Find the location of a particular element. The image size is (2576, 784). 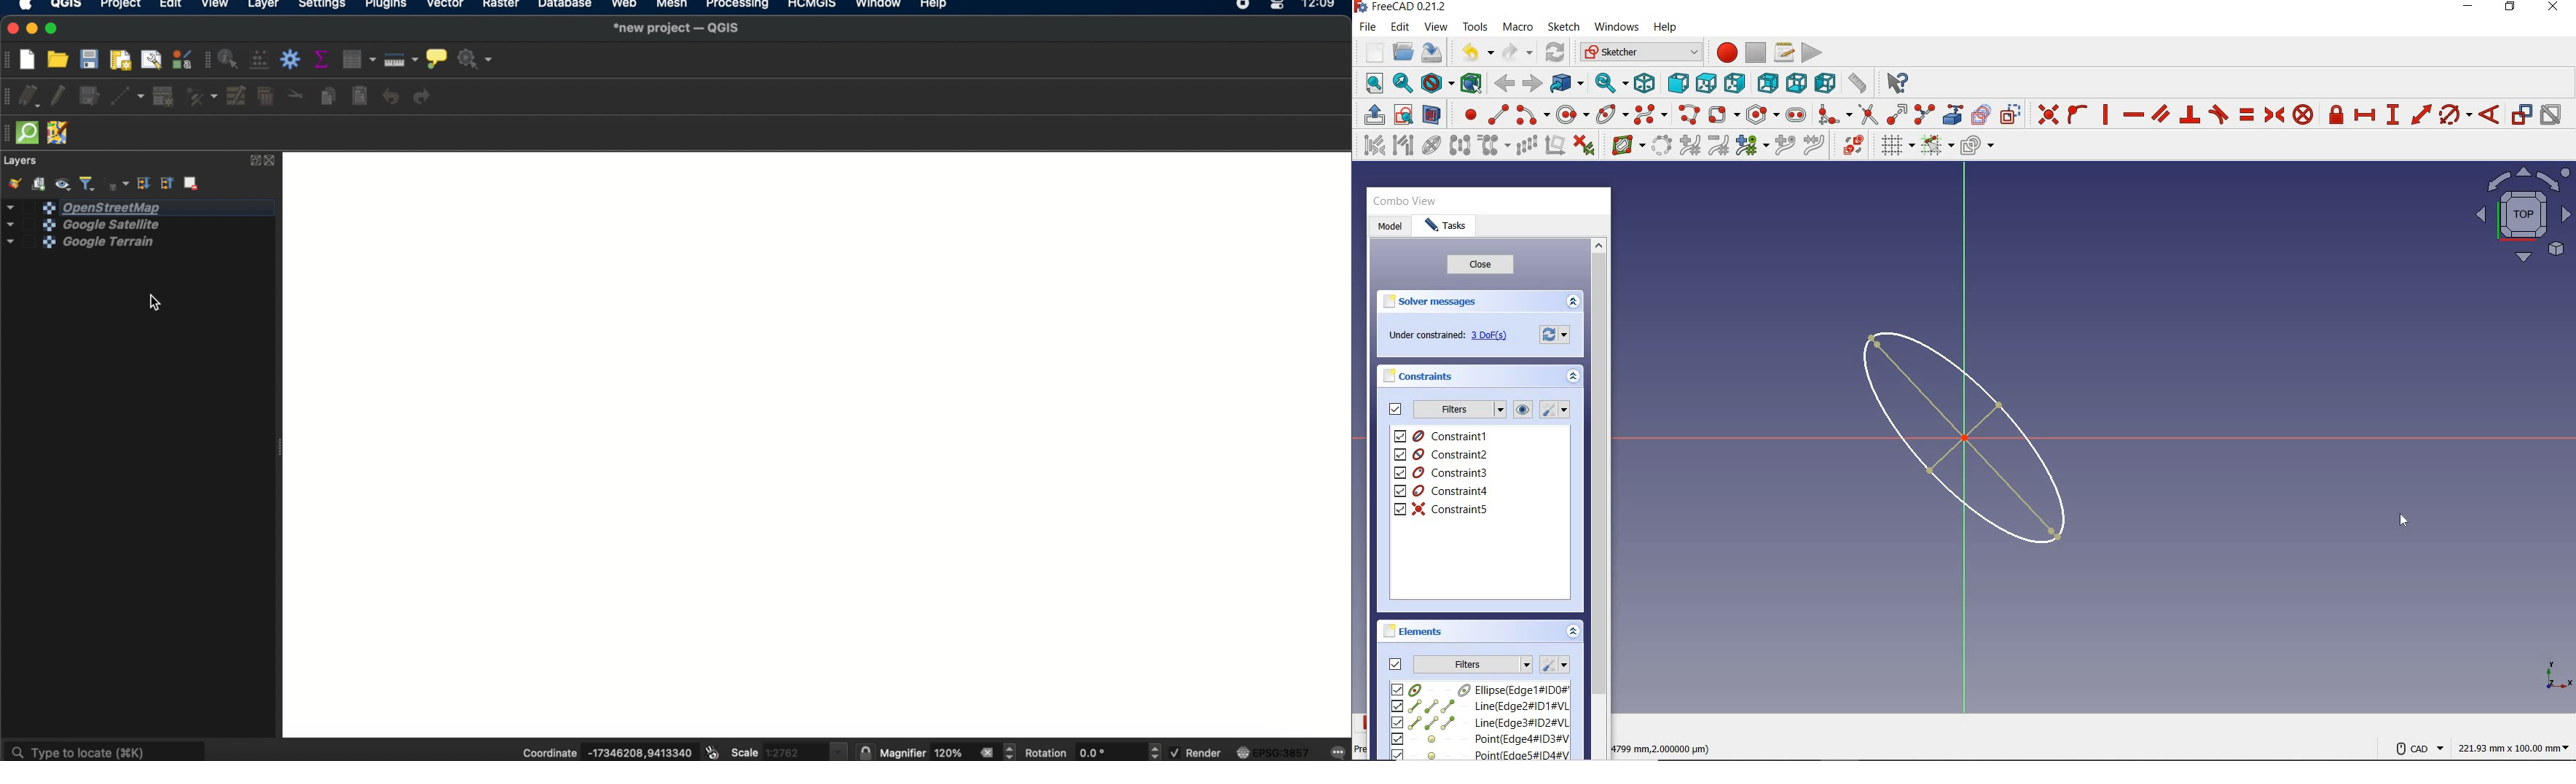

create regular polygon is located at coordinates (1763, 114).